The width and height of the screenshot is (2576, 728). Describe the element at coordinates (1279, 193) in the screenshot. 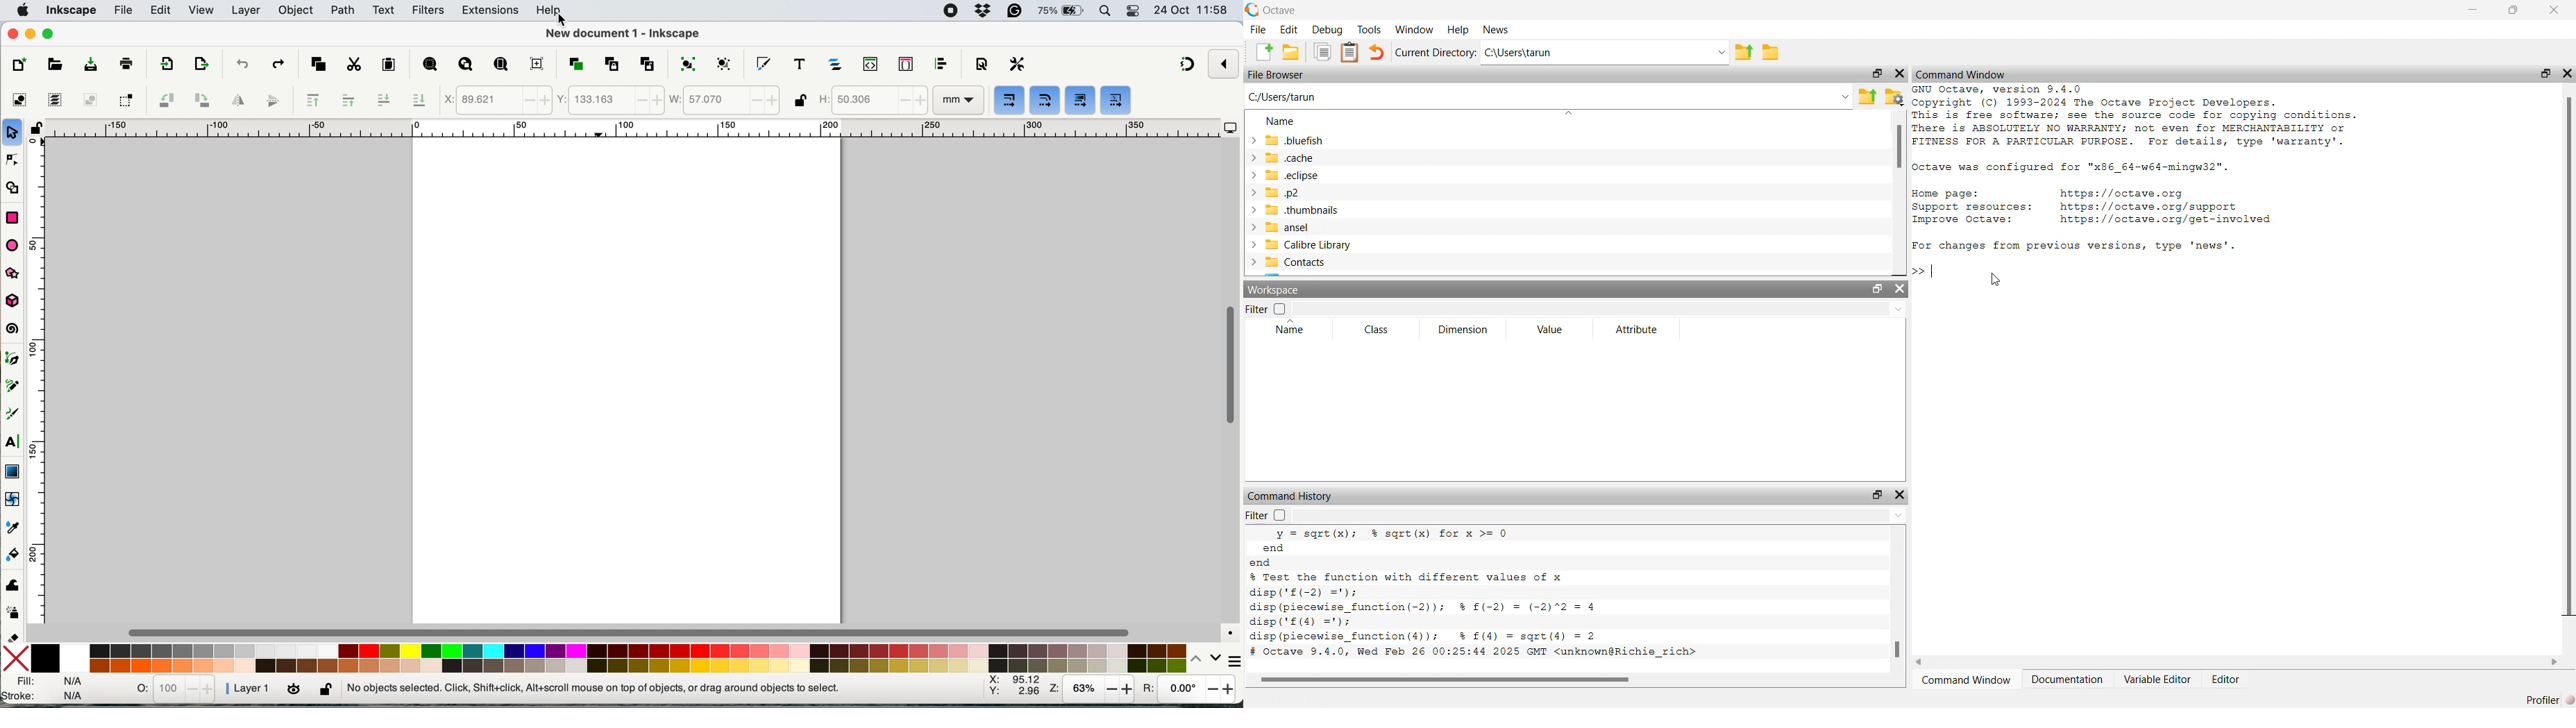

I see `> BE p2` at that location.